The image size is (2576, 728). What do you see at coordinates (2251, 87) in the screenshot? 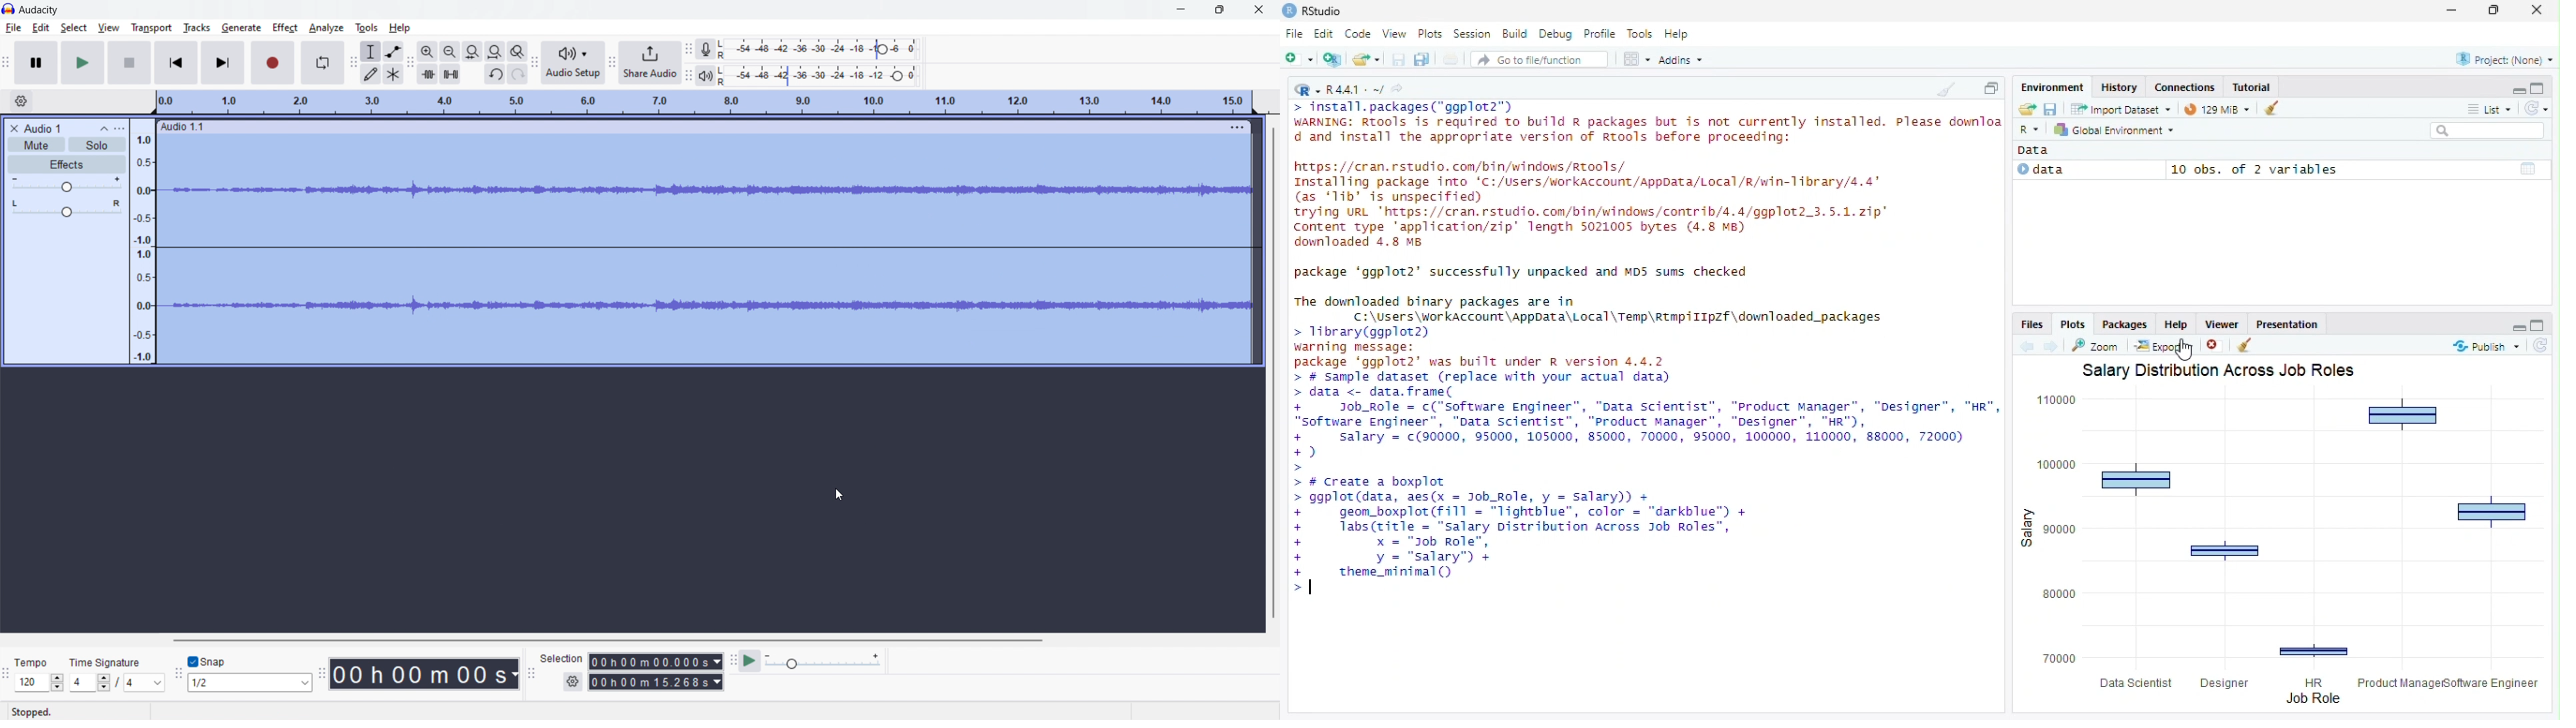
I see `Tutorial` at bounding box center [2251, 87].